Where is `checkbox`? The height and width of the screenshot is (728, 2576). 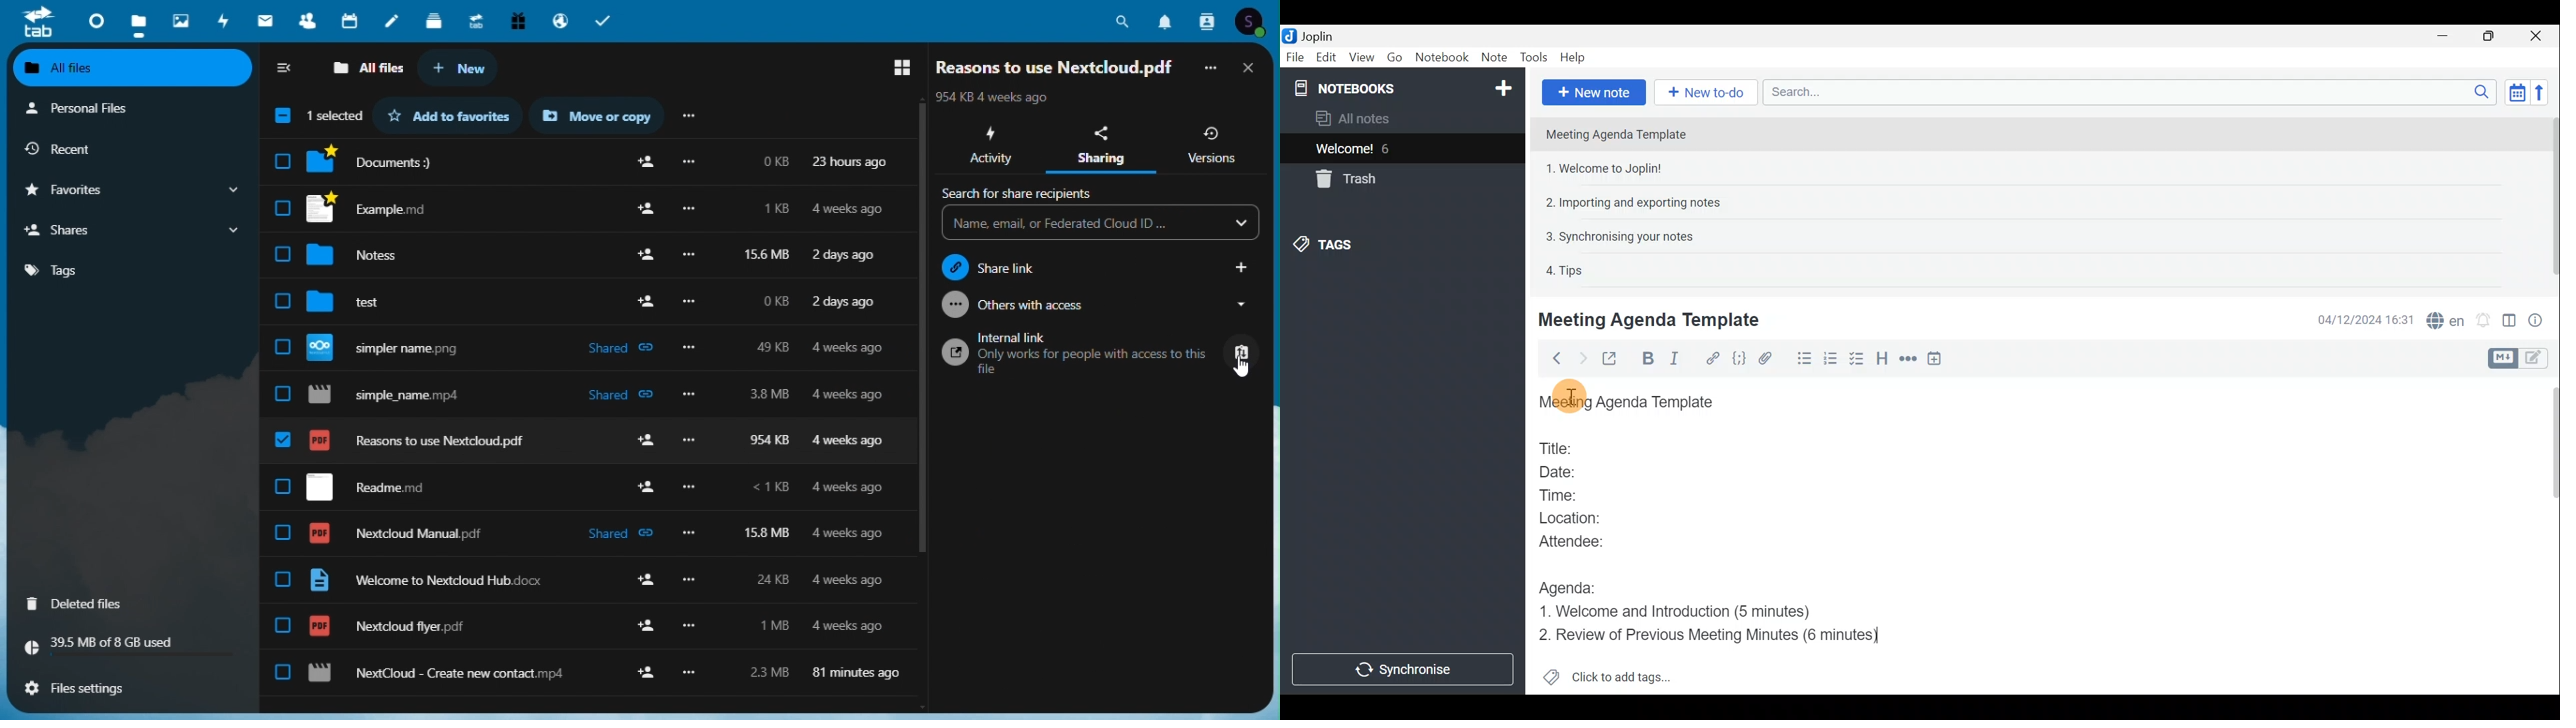 checkbox is located at coordinates (283, 626).